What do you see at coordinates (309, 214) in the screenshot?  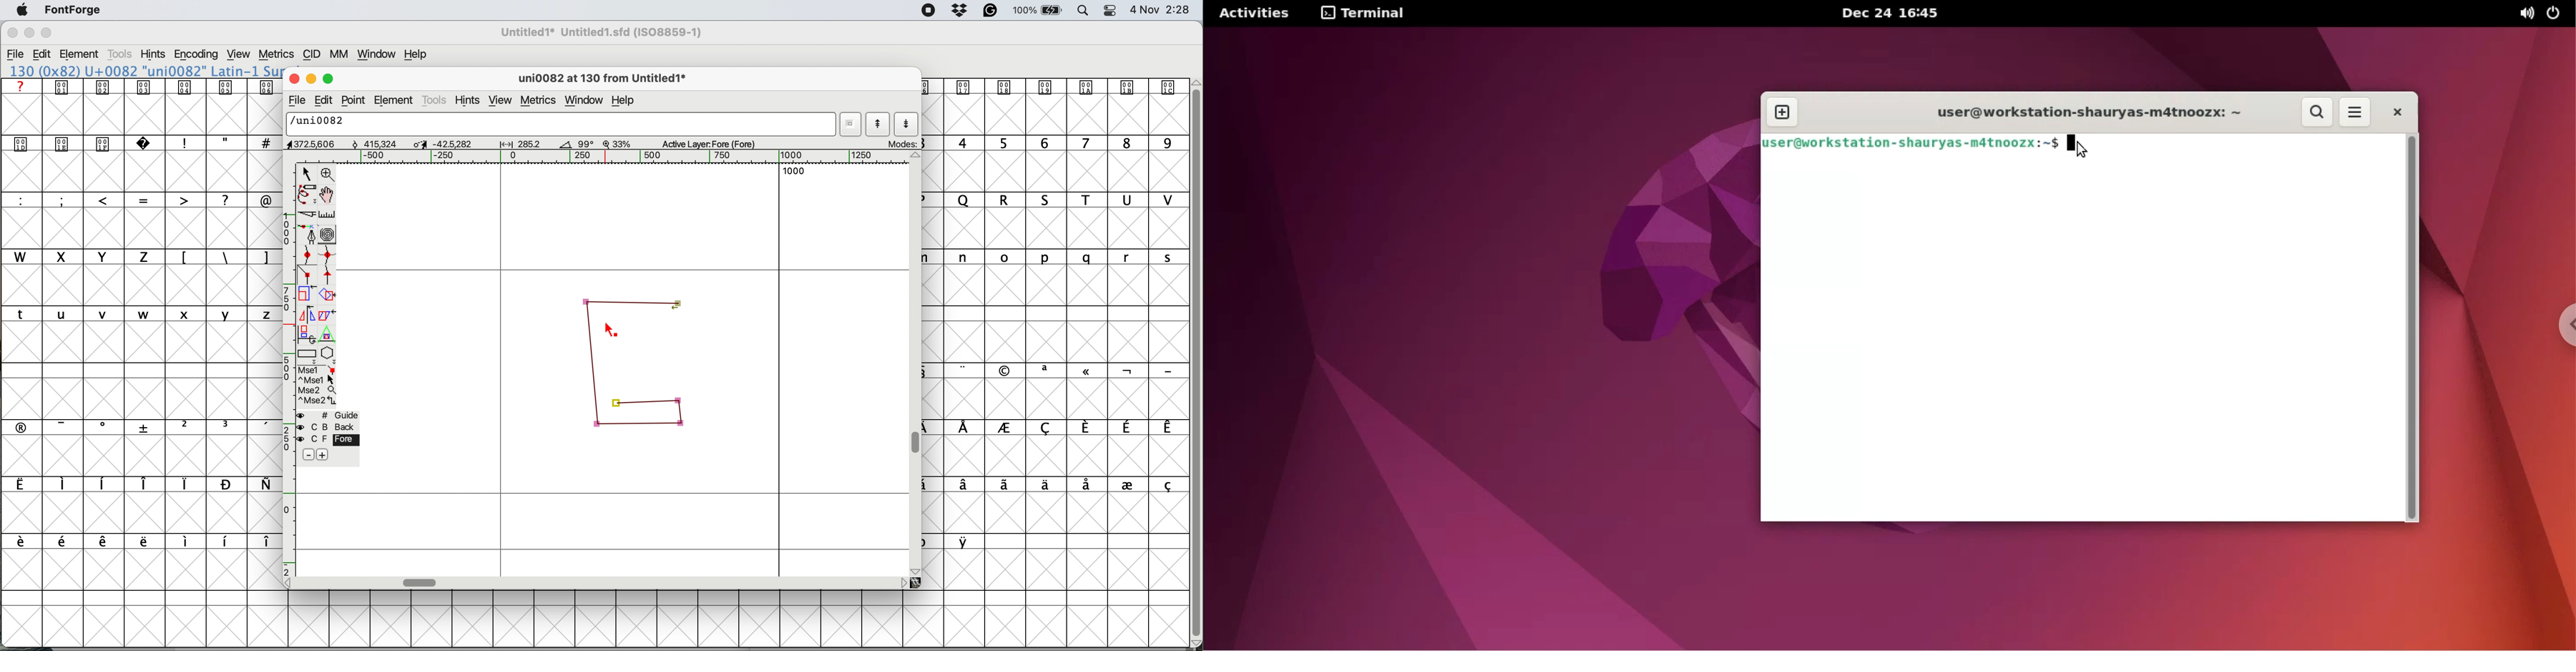 I see `cut splines in two` at bounding box center [309, 214].